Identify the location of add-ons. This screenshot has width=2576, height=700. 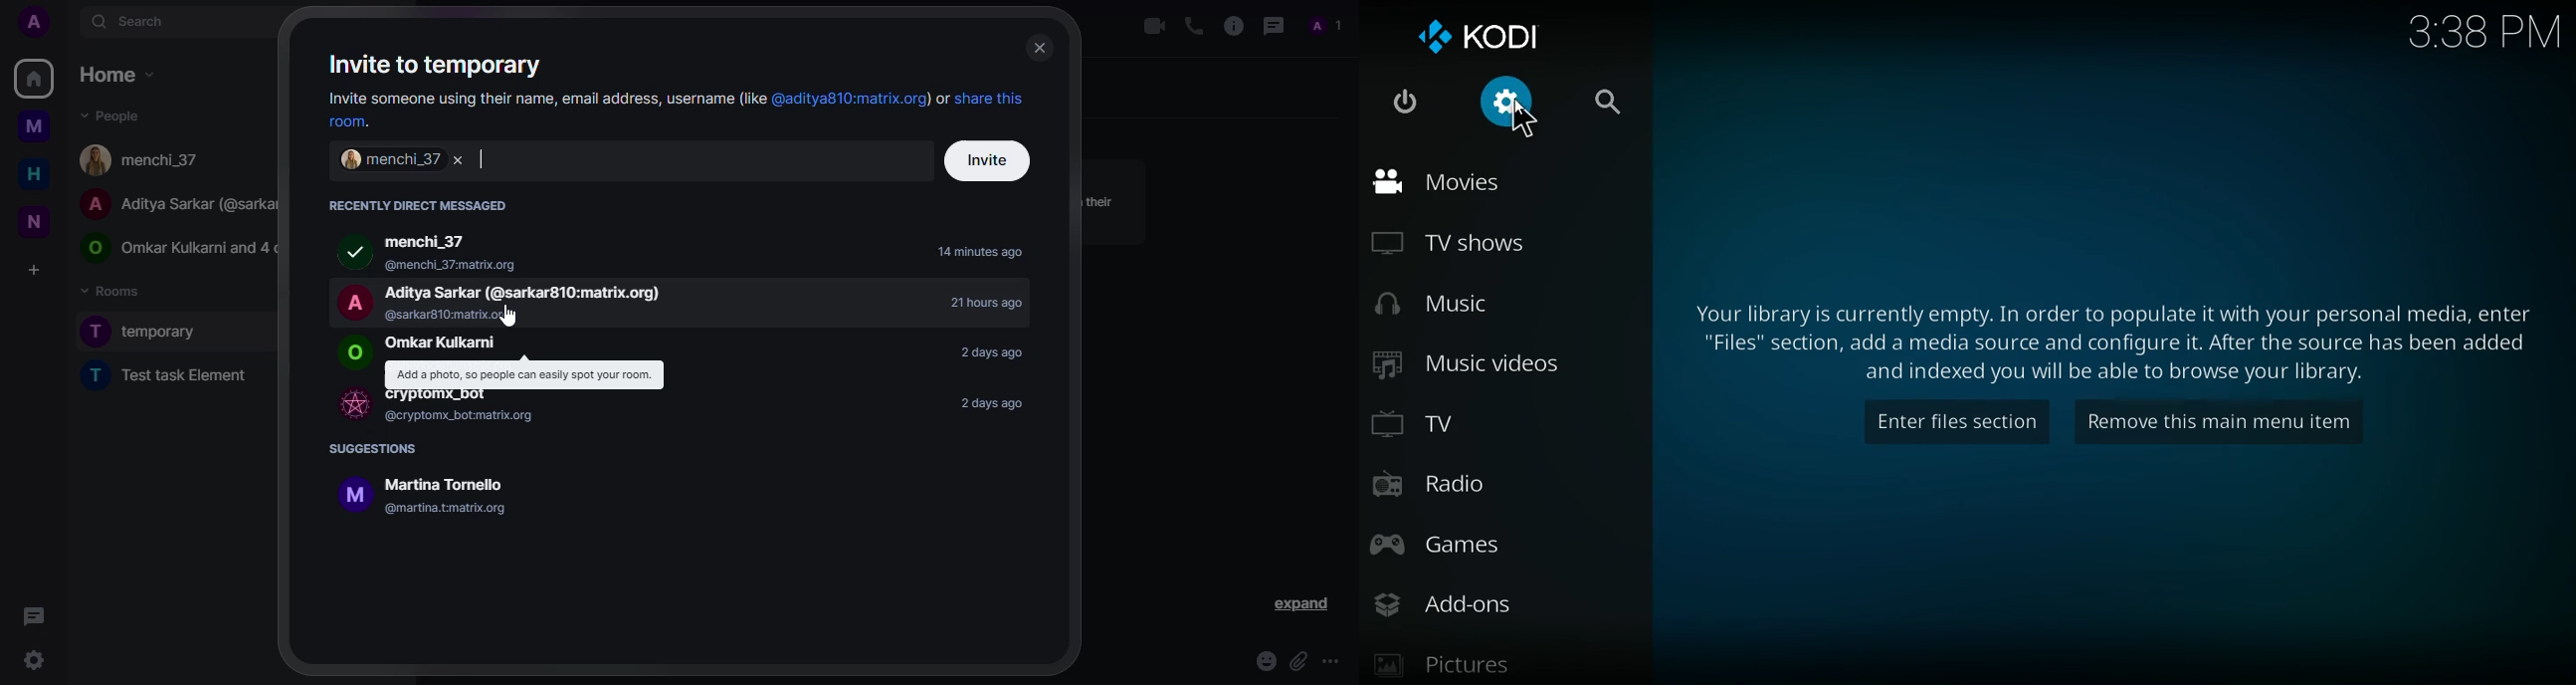
(1486, 607).